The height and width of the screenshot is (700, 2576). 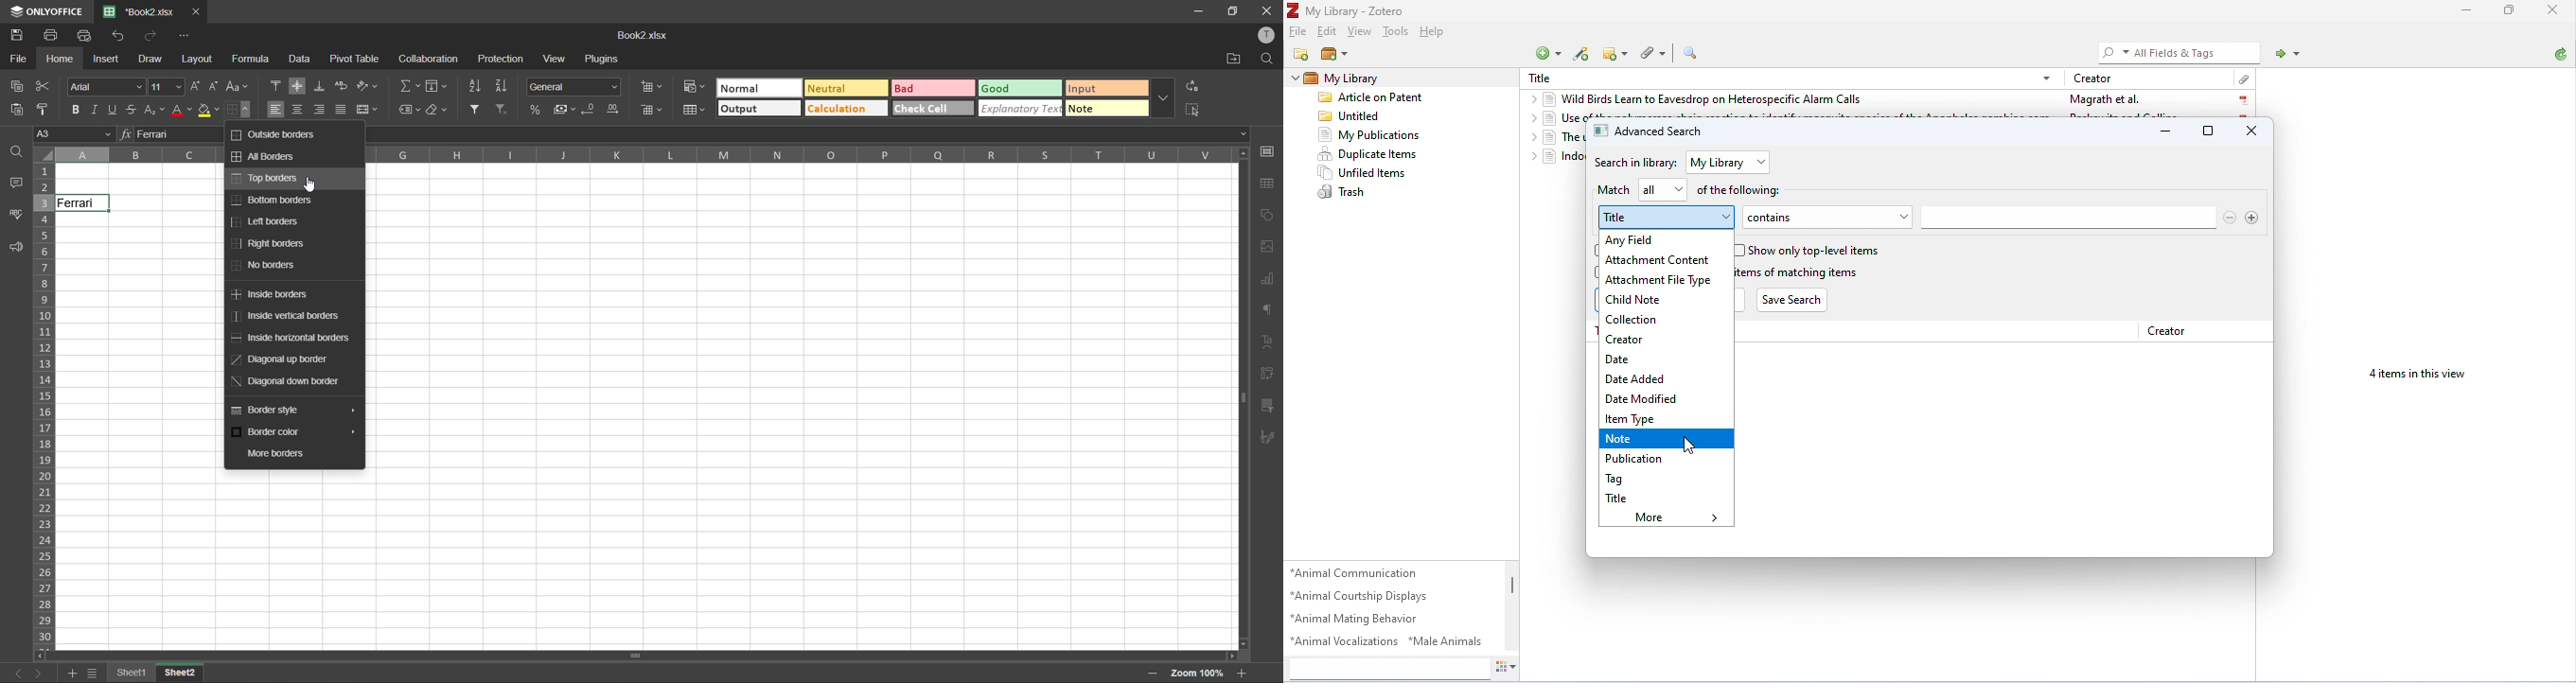 What do you see at coordinates (316, 185) in the screenshot?
I see `Cursor` at bounding box center [316, 185].